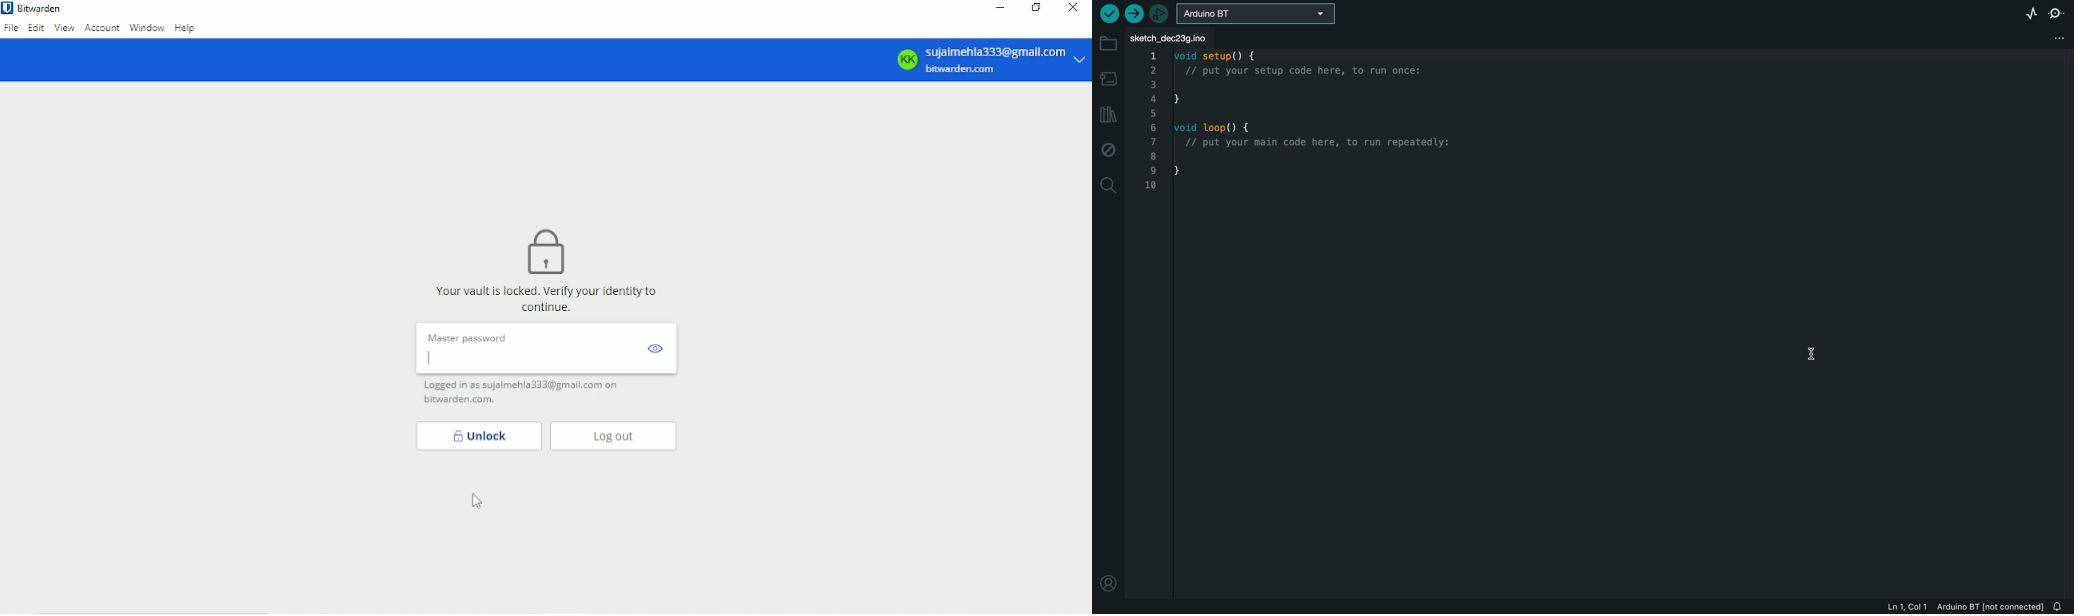  What do you see at coordinates (1160, 14) in the screenshot?
I see `debugger` at bounding box center [1160, 14].